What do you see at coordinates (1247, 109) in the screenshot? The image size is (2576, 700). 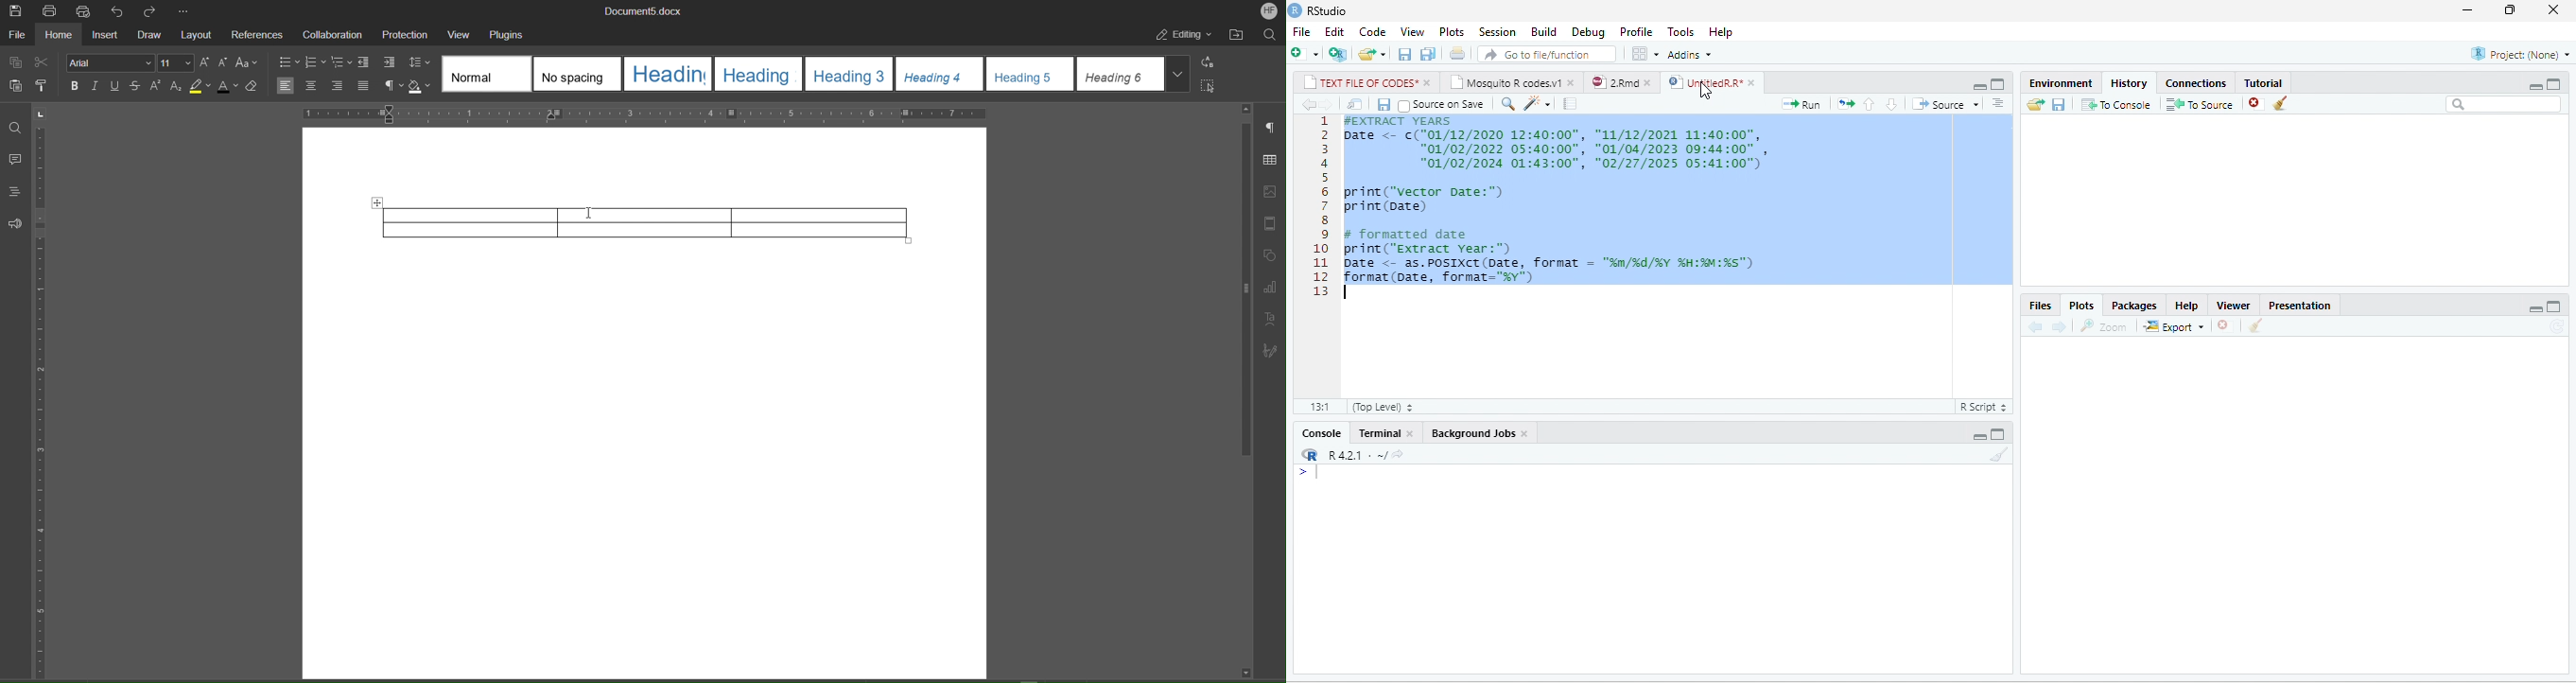 I see `scroll up` at bounding box center [1247, 109].